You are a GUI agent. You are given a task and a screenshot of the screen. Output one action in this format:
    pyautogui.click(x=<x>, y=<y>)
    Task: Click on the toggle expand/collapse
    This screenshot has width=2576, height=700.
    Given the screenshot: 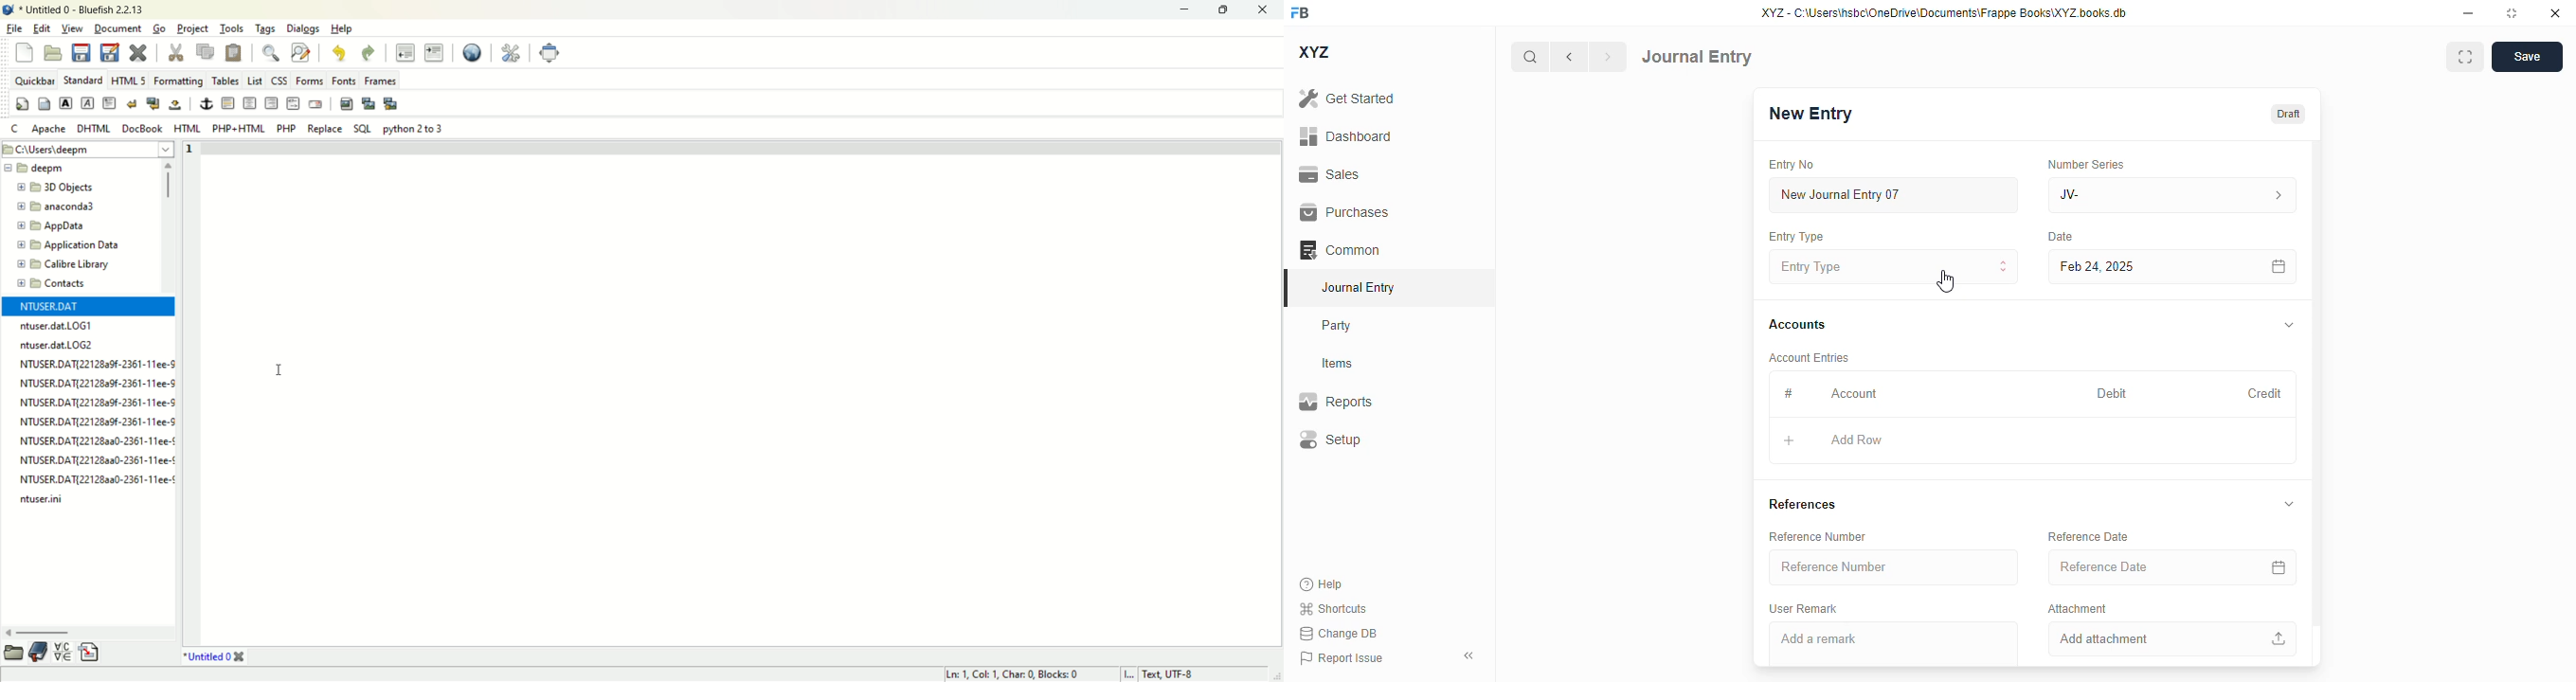 What is the action you would take?
    pyautogui.click(x=2290, y=324)
    